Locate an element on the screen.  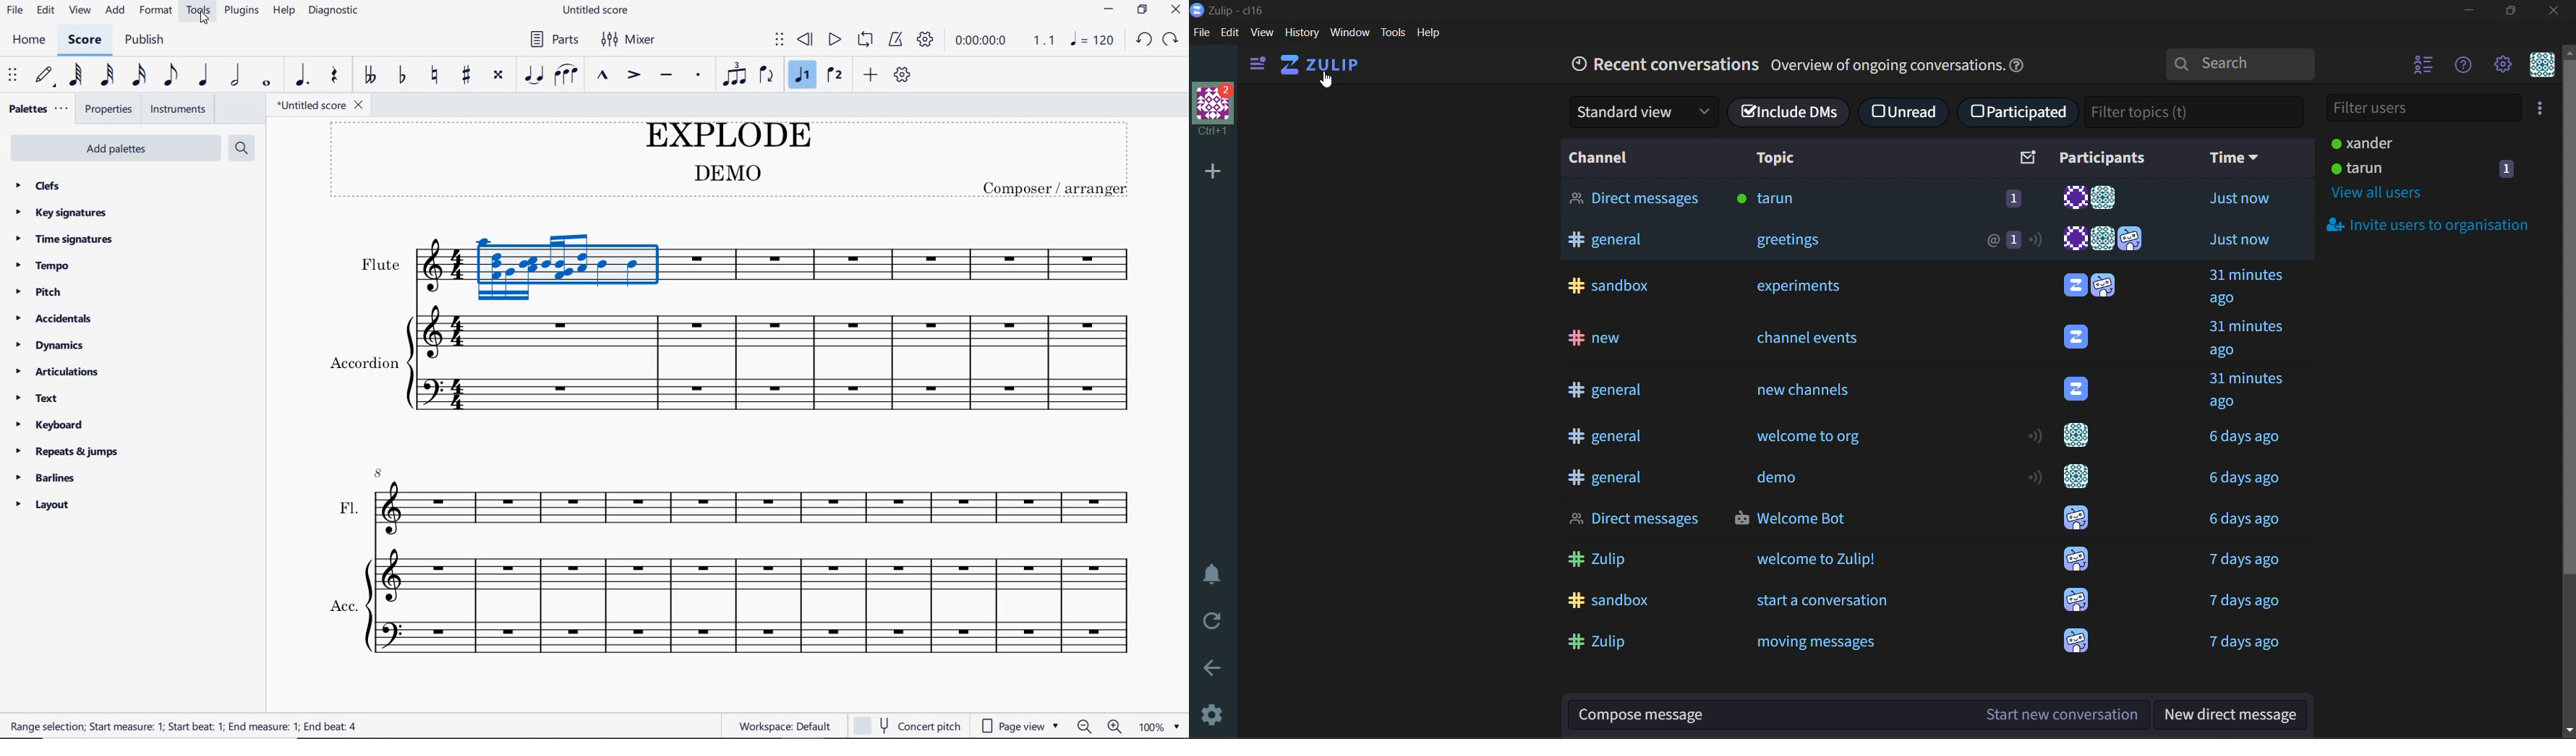
users and status is located at coordinates (2400, 142).